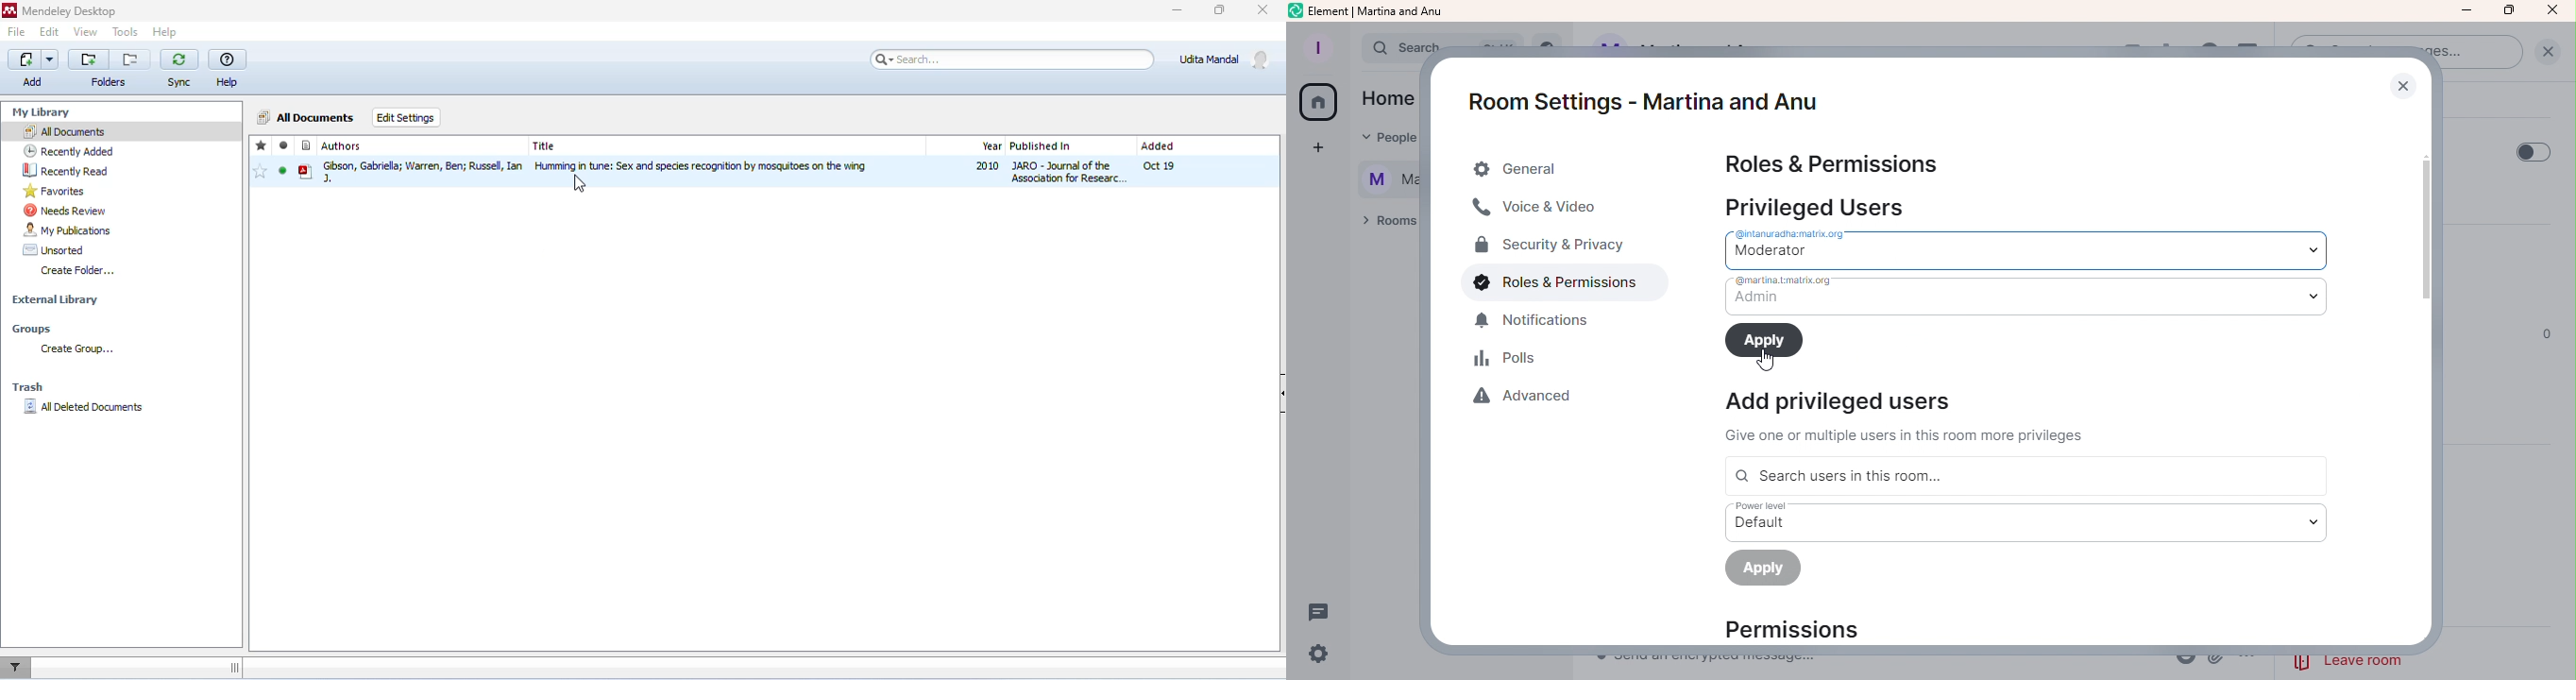  Describe the element at coordinates (48, 33) in the screenshot. I see `edit` at that location.